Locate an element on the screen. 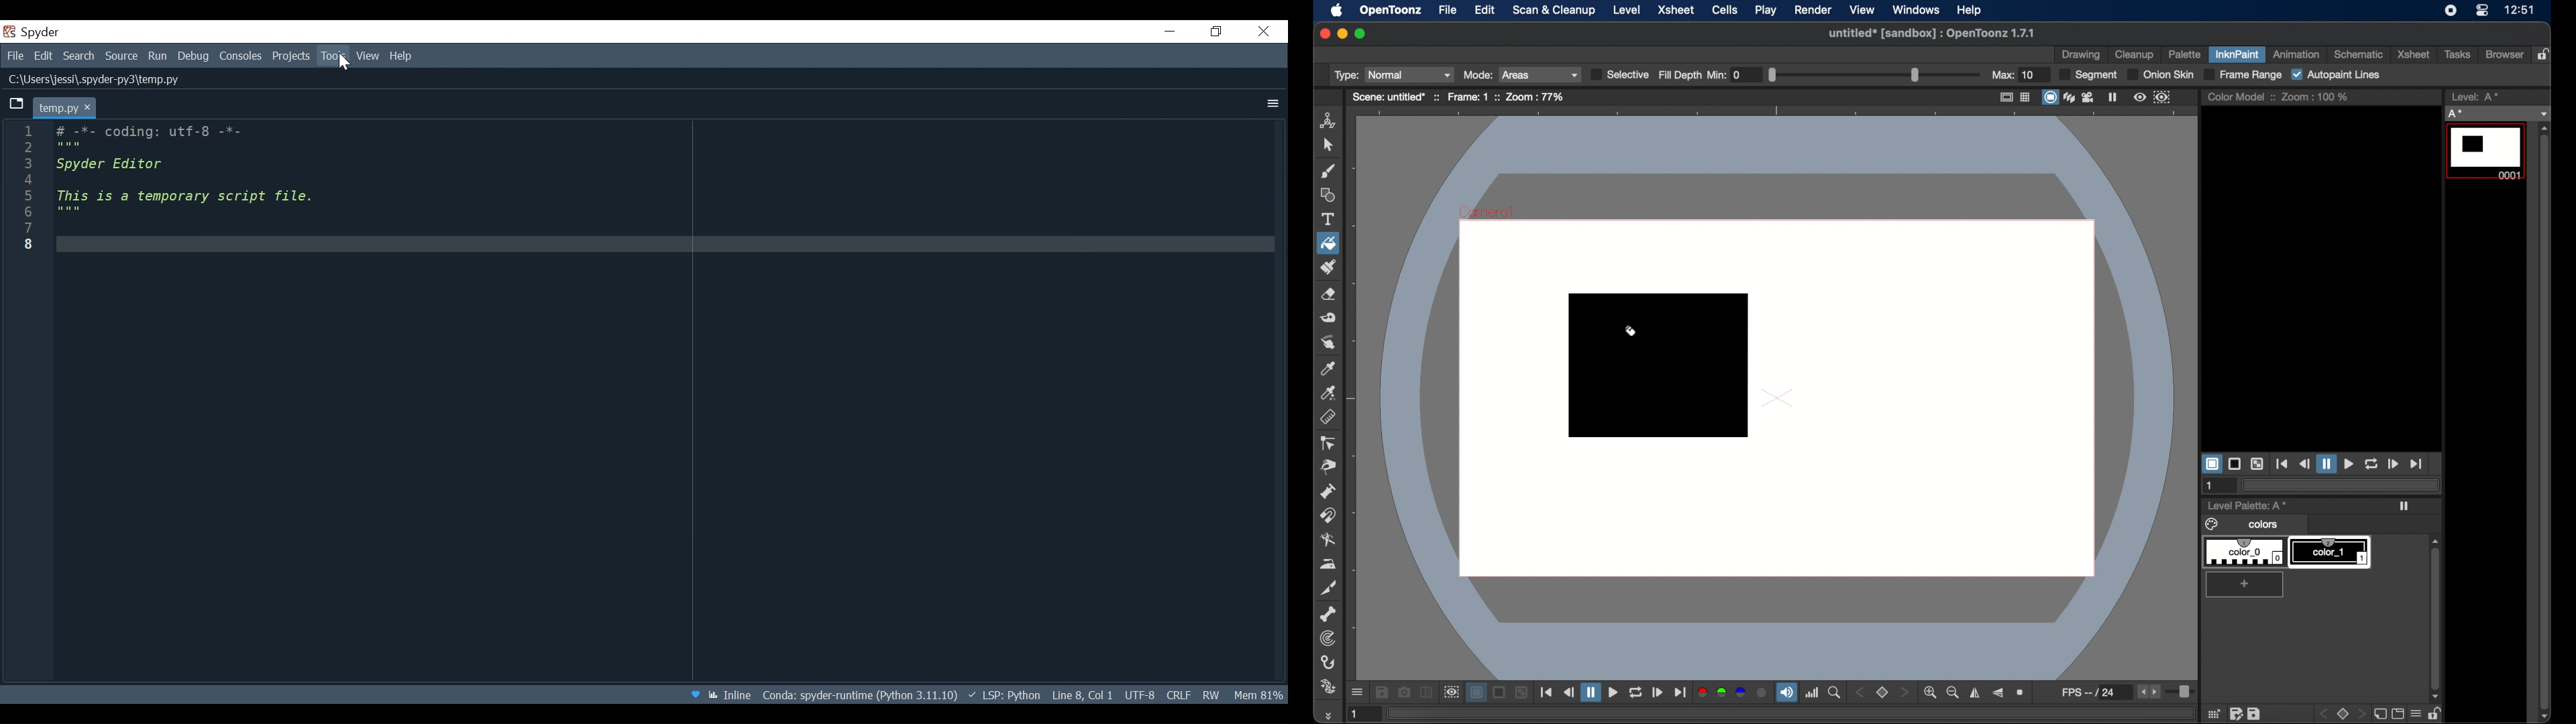 This screenshot has width=2576, height=728. Spyder Desktop Icon is located at coordinates (34, 32).